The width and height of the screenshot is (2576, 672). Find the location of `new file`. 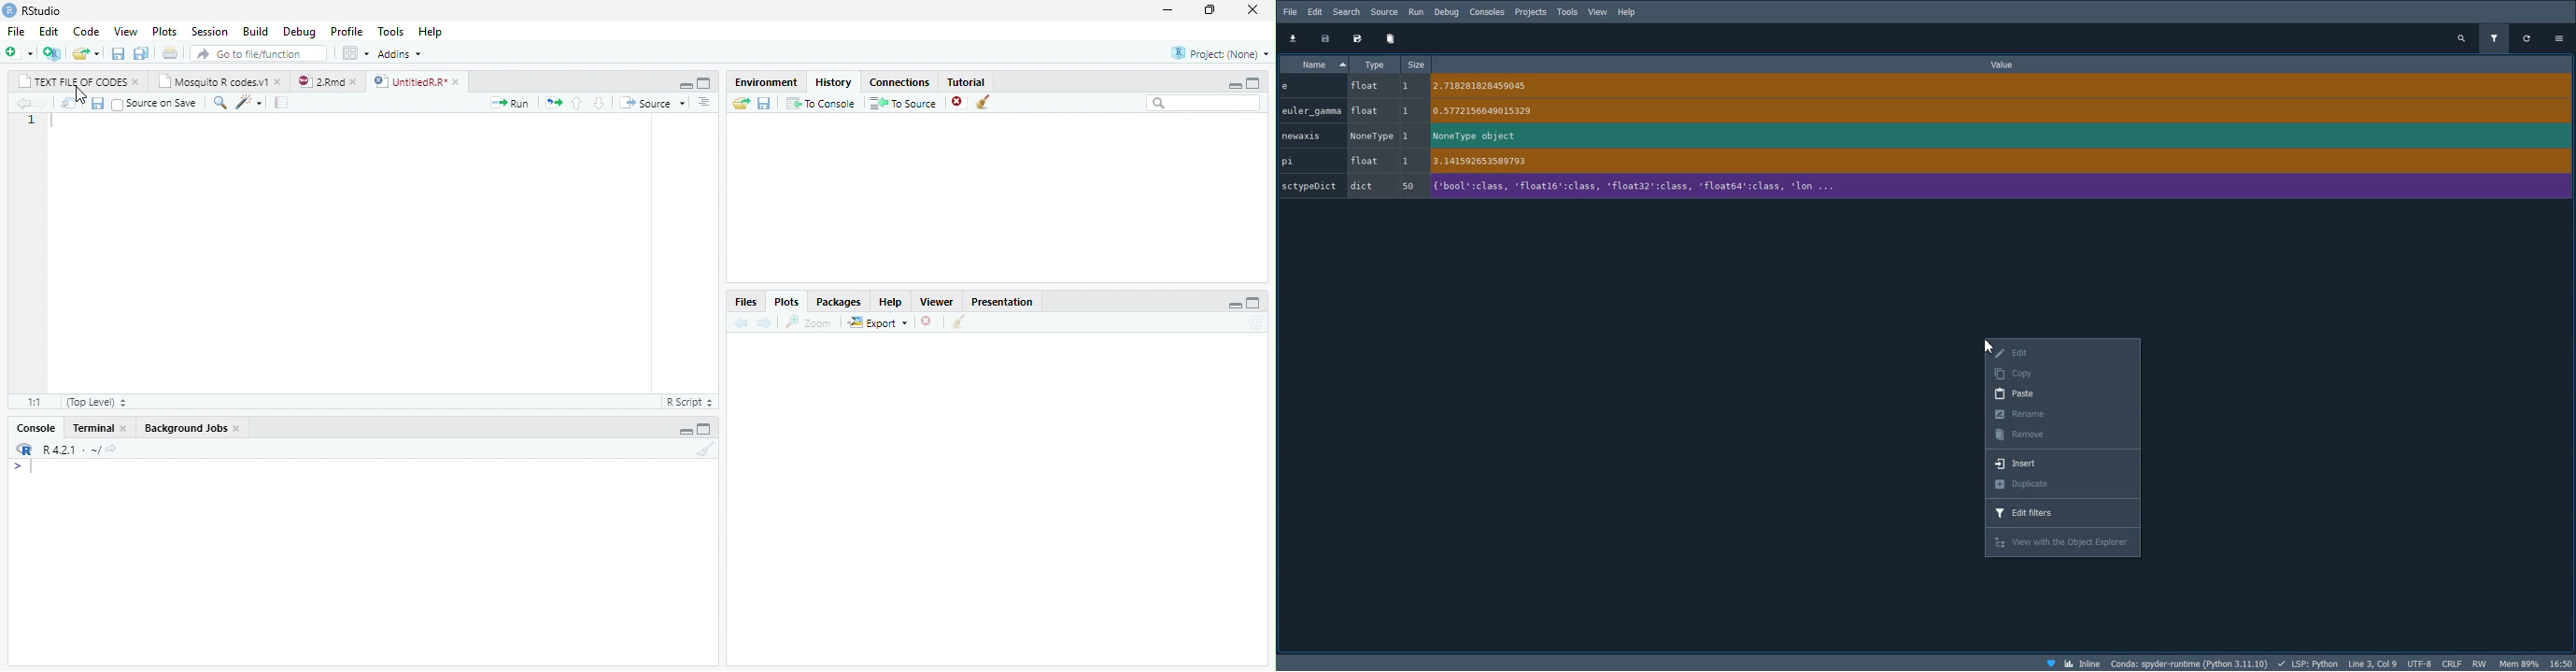

new file is located at coordinates (18, 52).